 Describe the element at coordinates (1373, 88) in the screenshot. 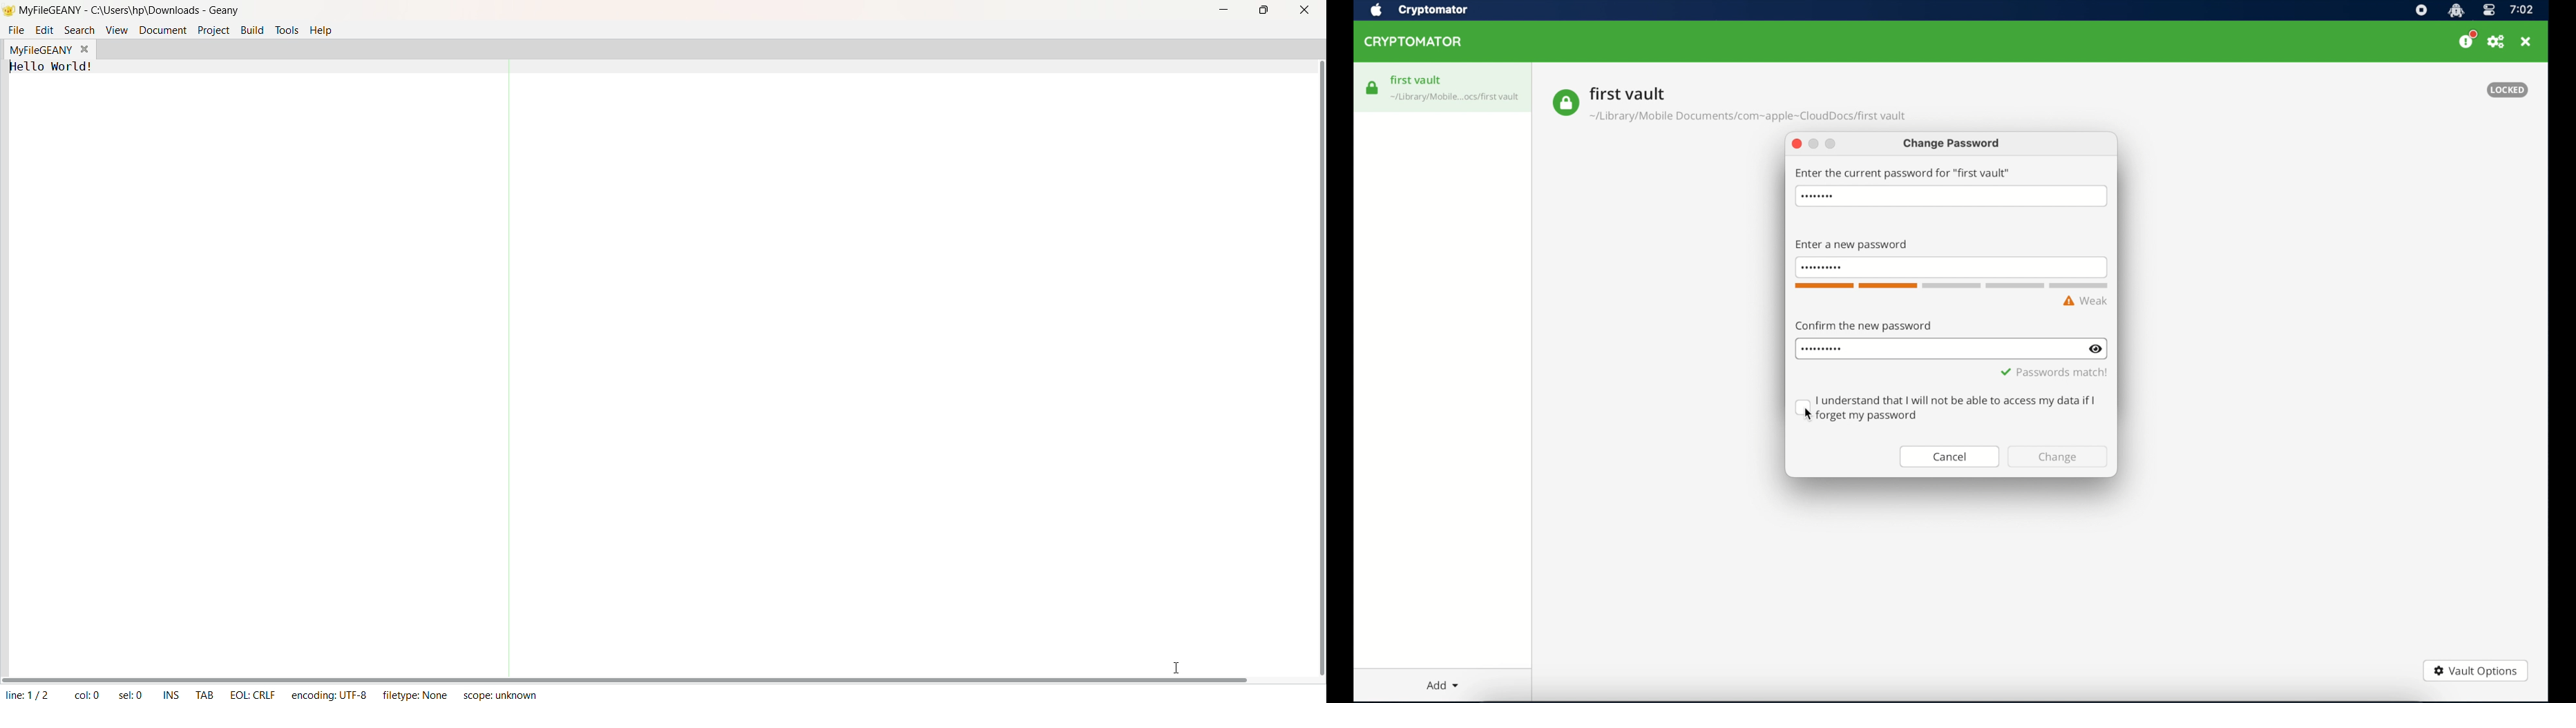

I see `vault icon` at that location.